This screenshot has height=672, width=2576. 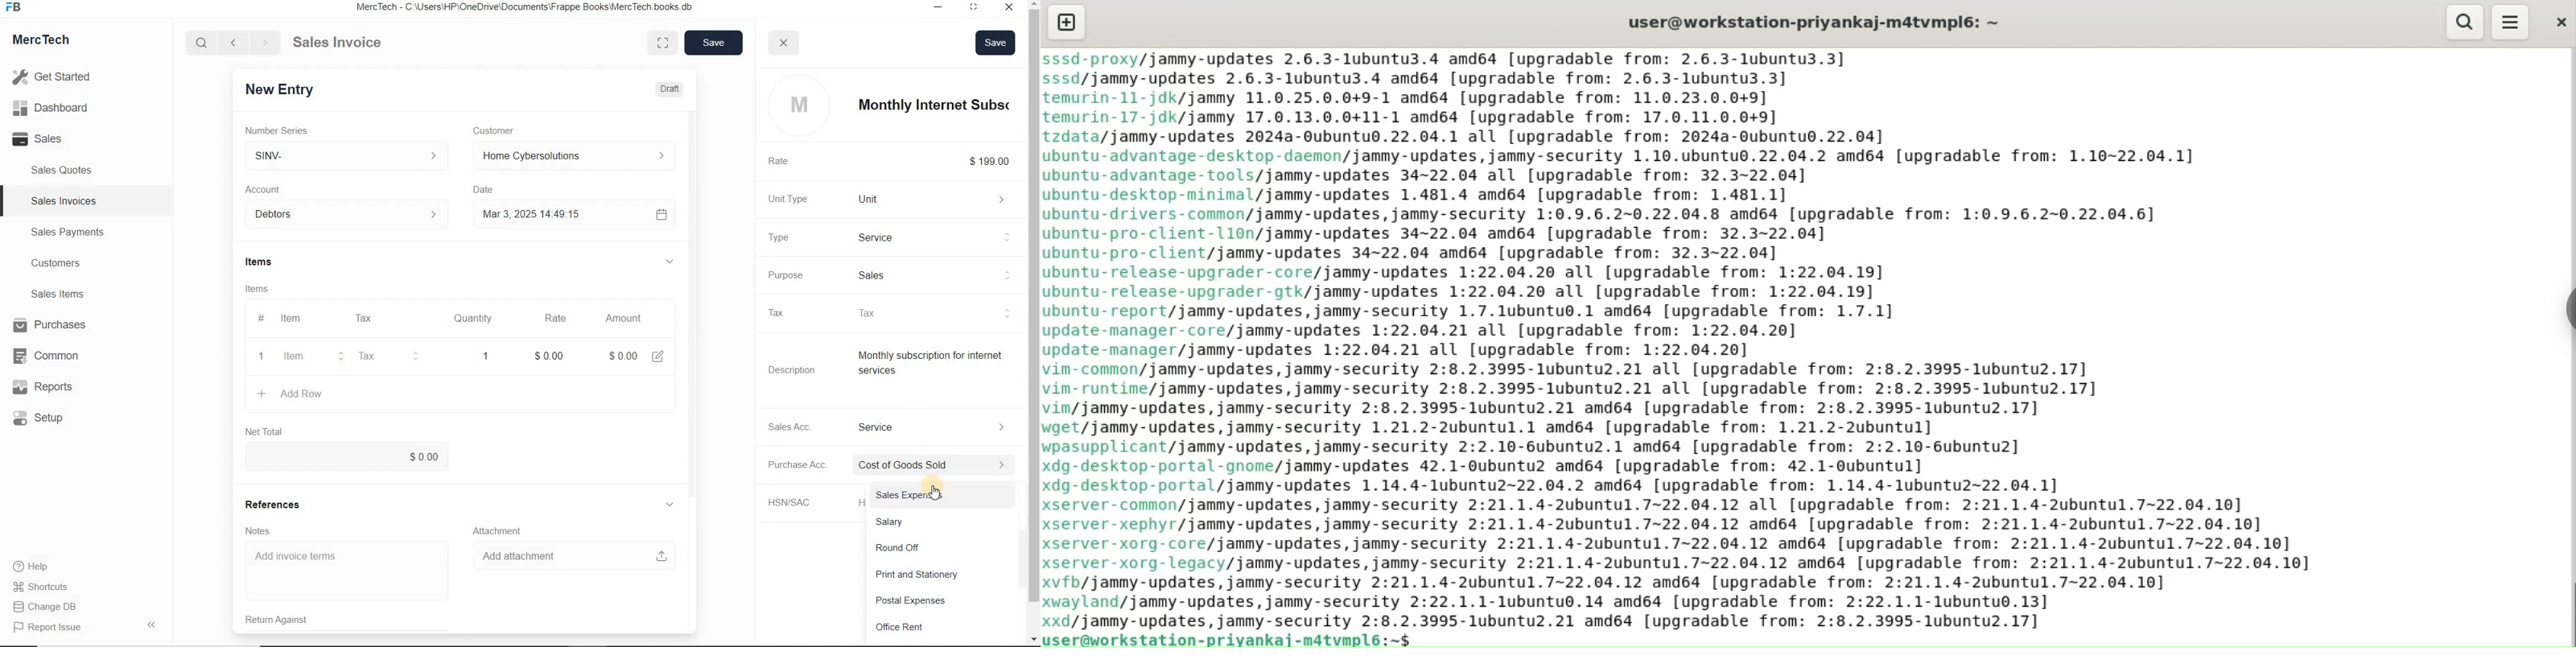 What do you see at coordinates (273, 190) in the screenshot?
I see `Account` at bounding box center [273, 190].